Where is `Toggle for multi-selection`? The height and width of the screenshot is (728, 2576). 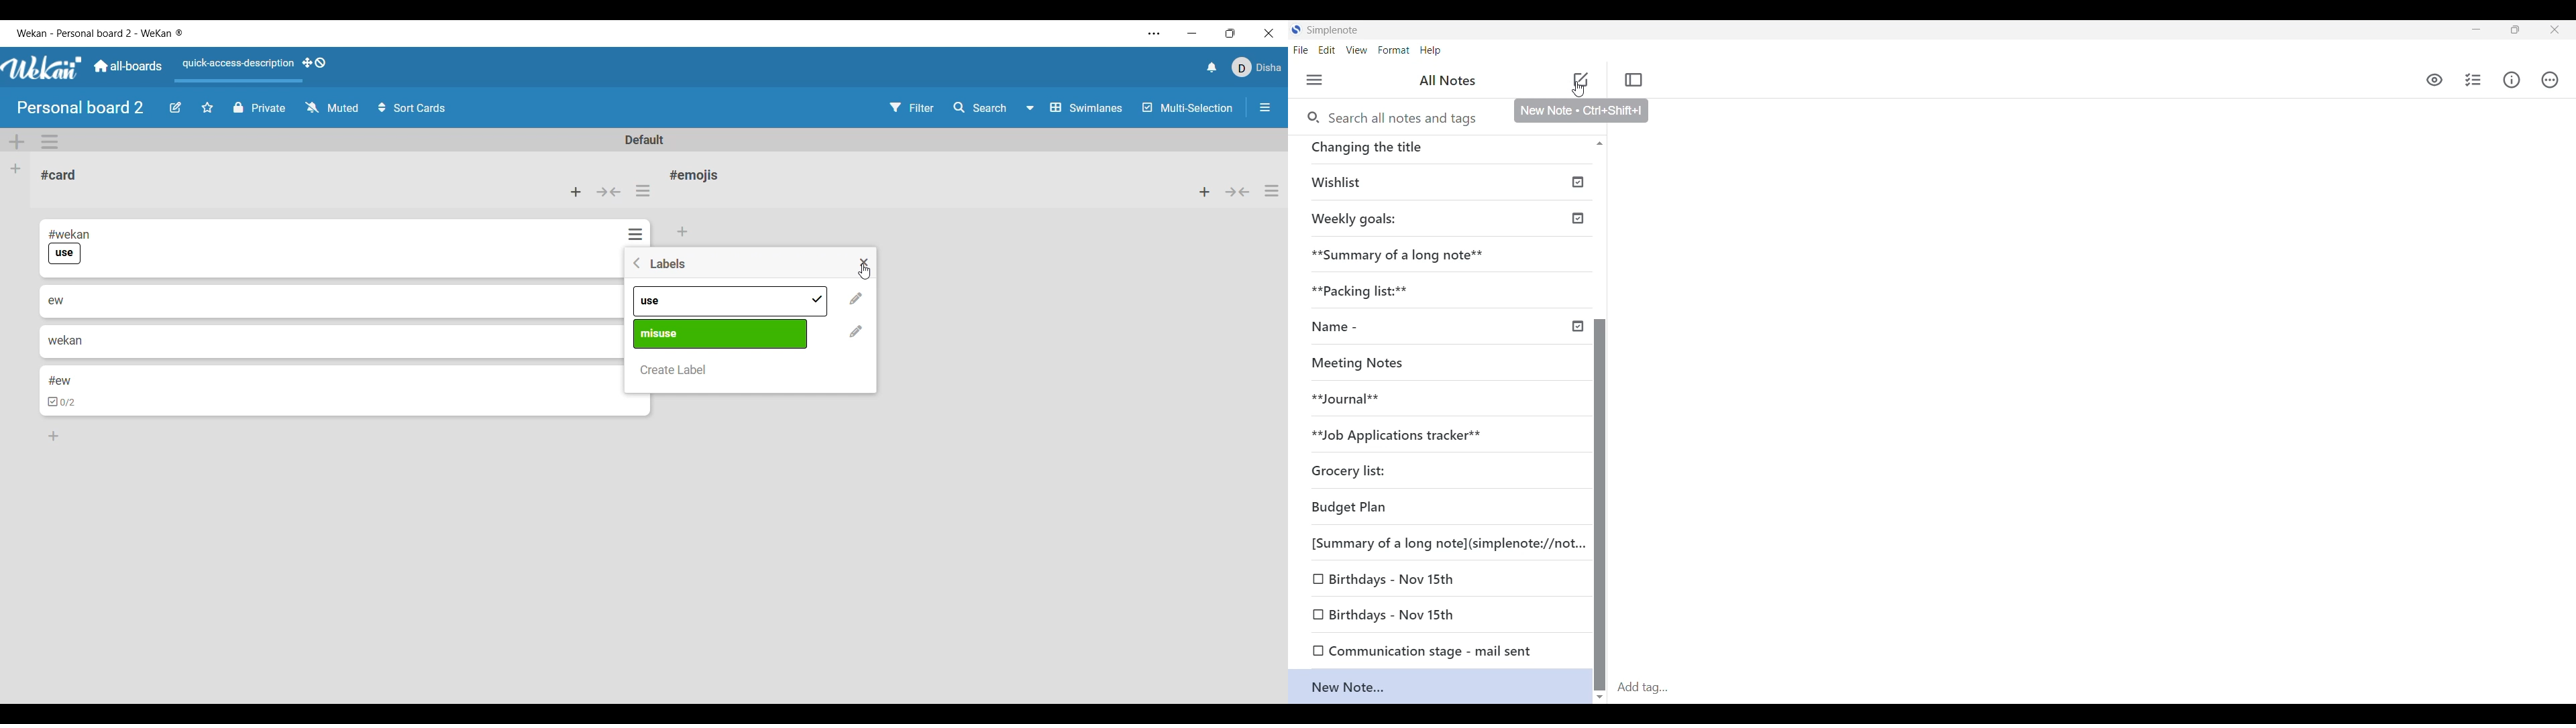
Toggle for multi-selection is located at coordinates (1188, 107).